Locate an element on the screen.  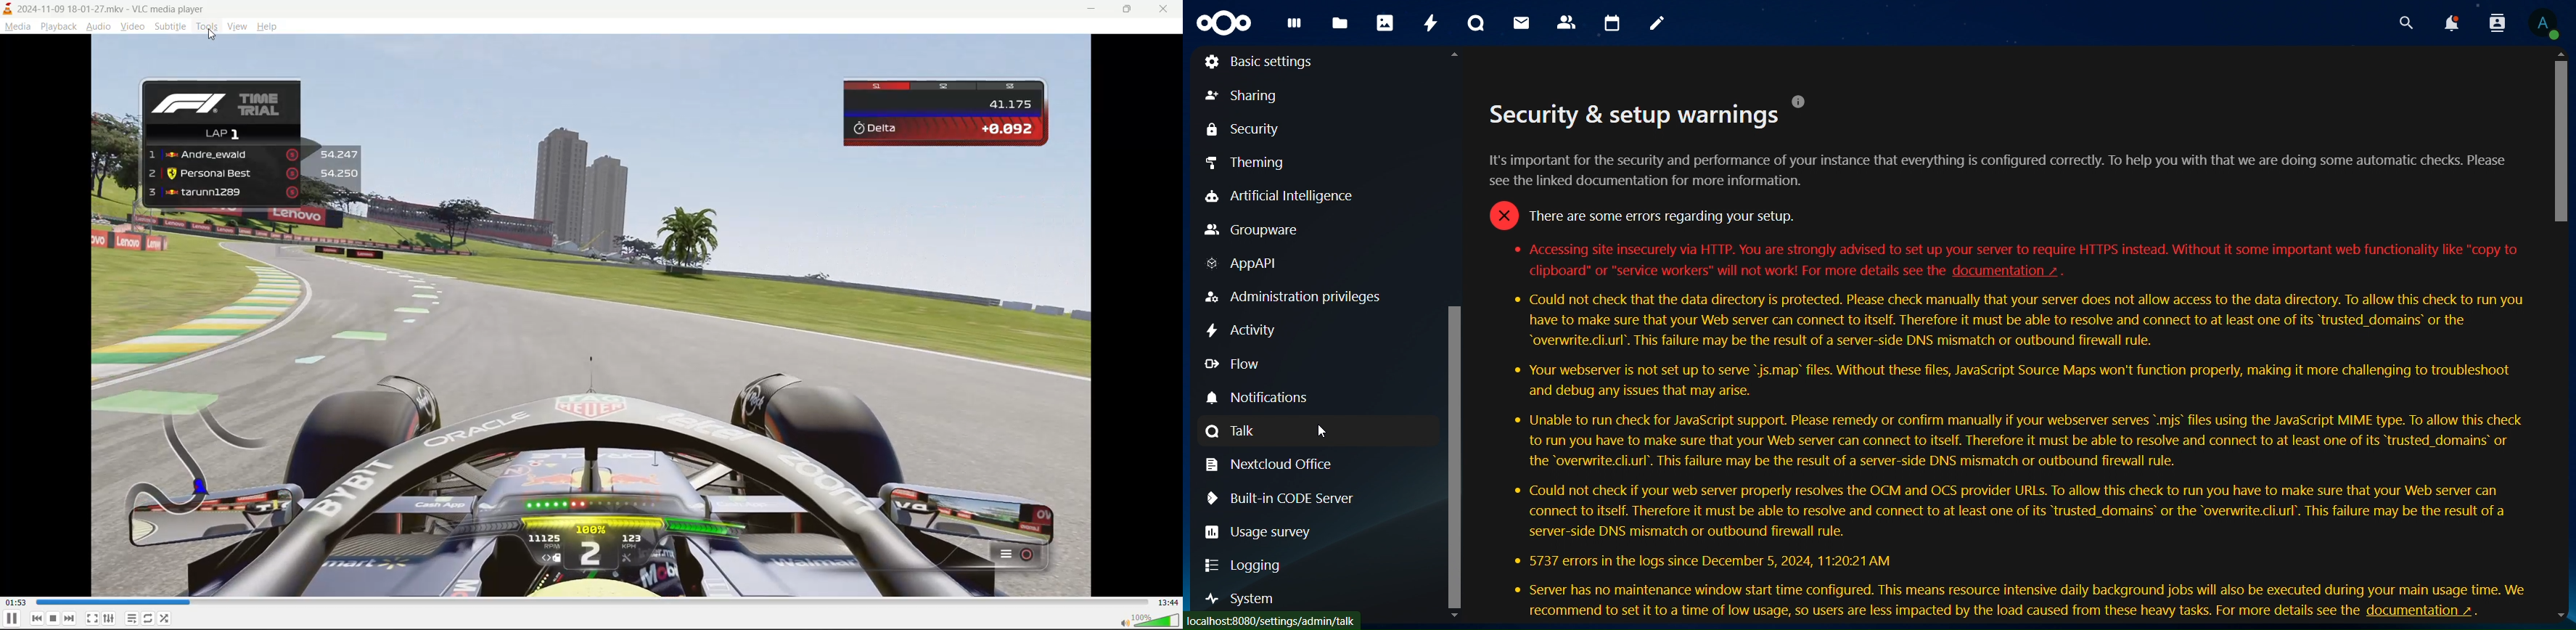
files is located at coordinates (1342, 24).